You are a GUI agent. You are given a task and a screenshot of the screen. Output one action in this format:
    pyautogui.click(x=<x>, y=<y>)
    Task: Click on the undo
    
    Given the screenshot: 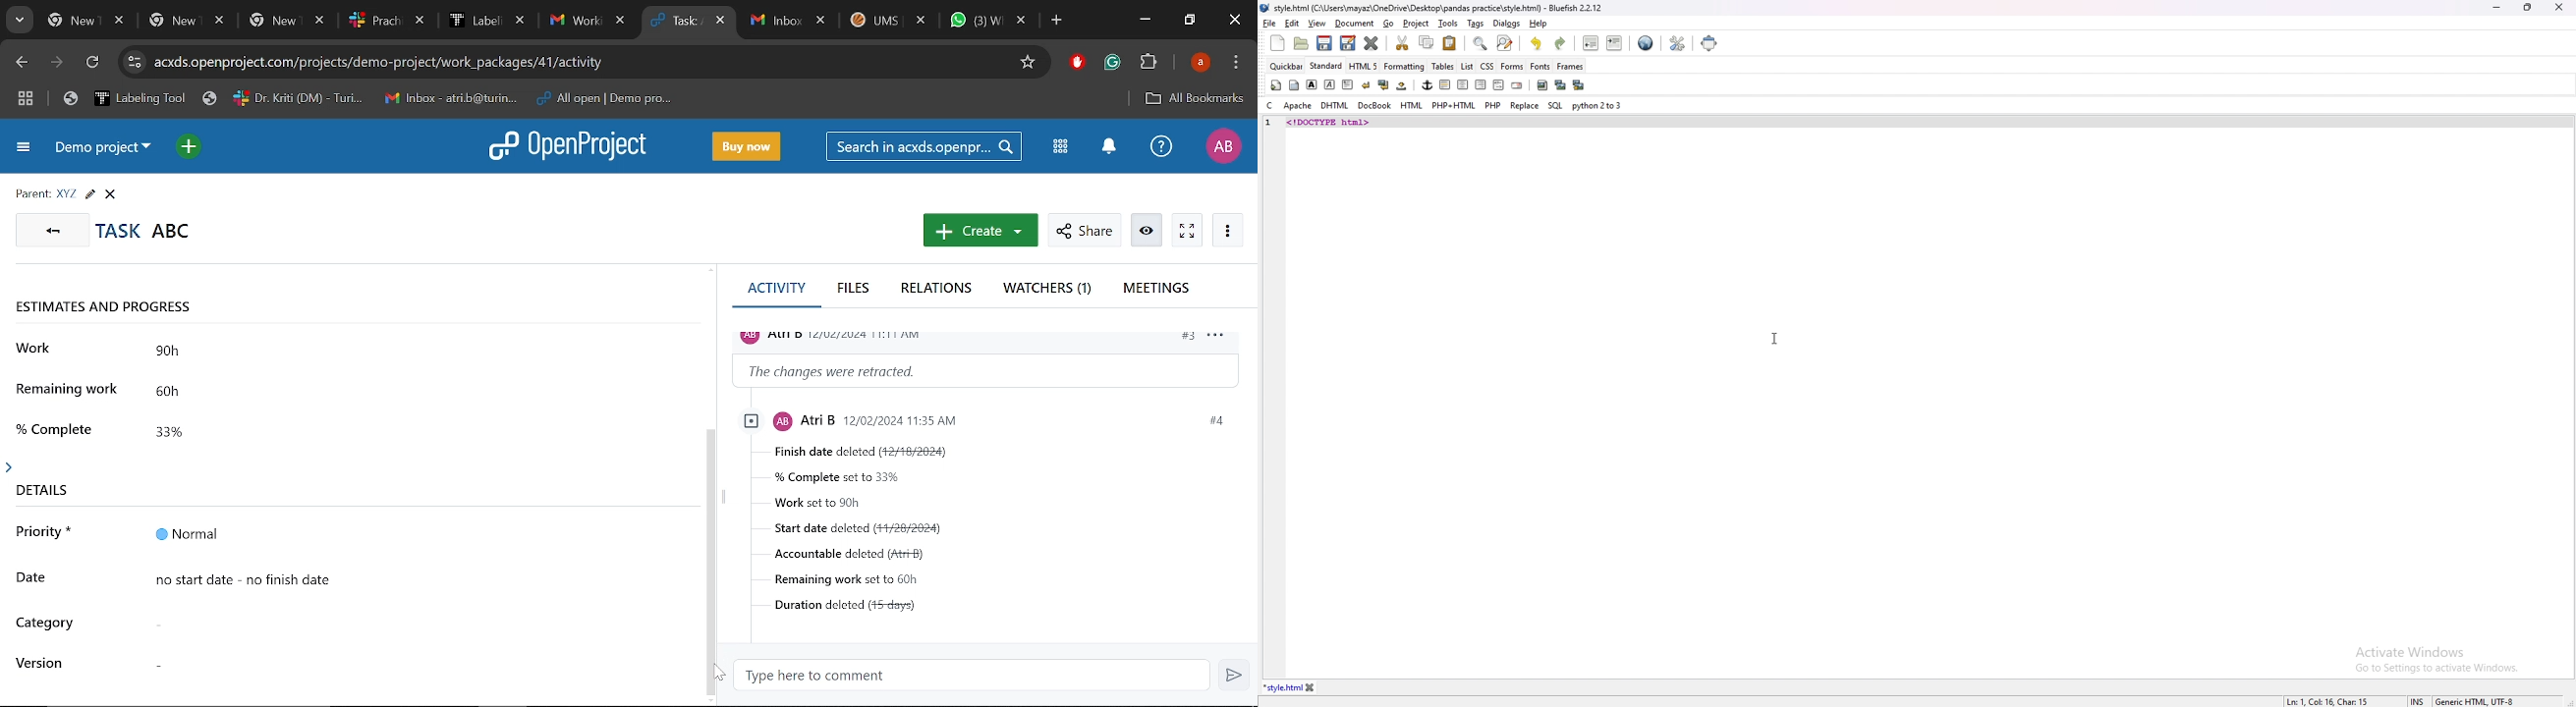 What is the action you would take?
    pyautogui.click(x=1537, y=43)
    